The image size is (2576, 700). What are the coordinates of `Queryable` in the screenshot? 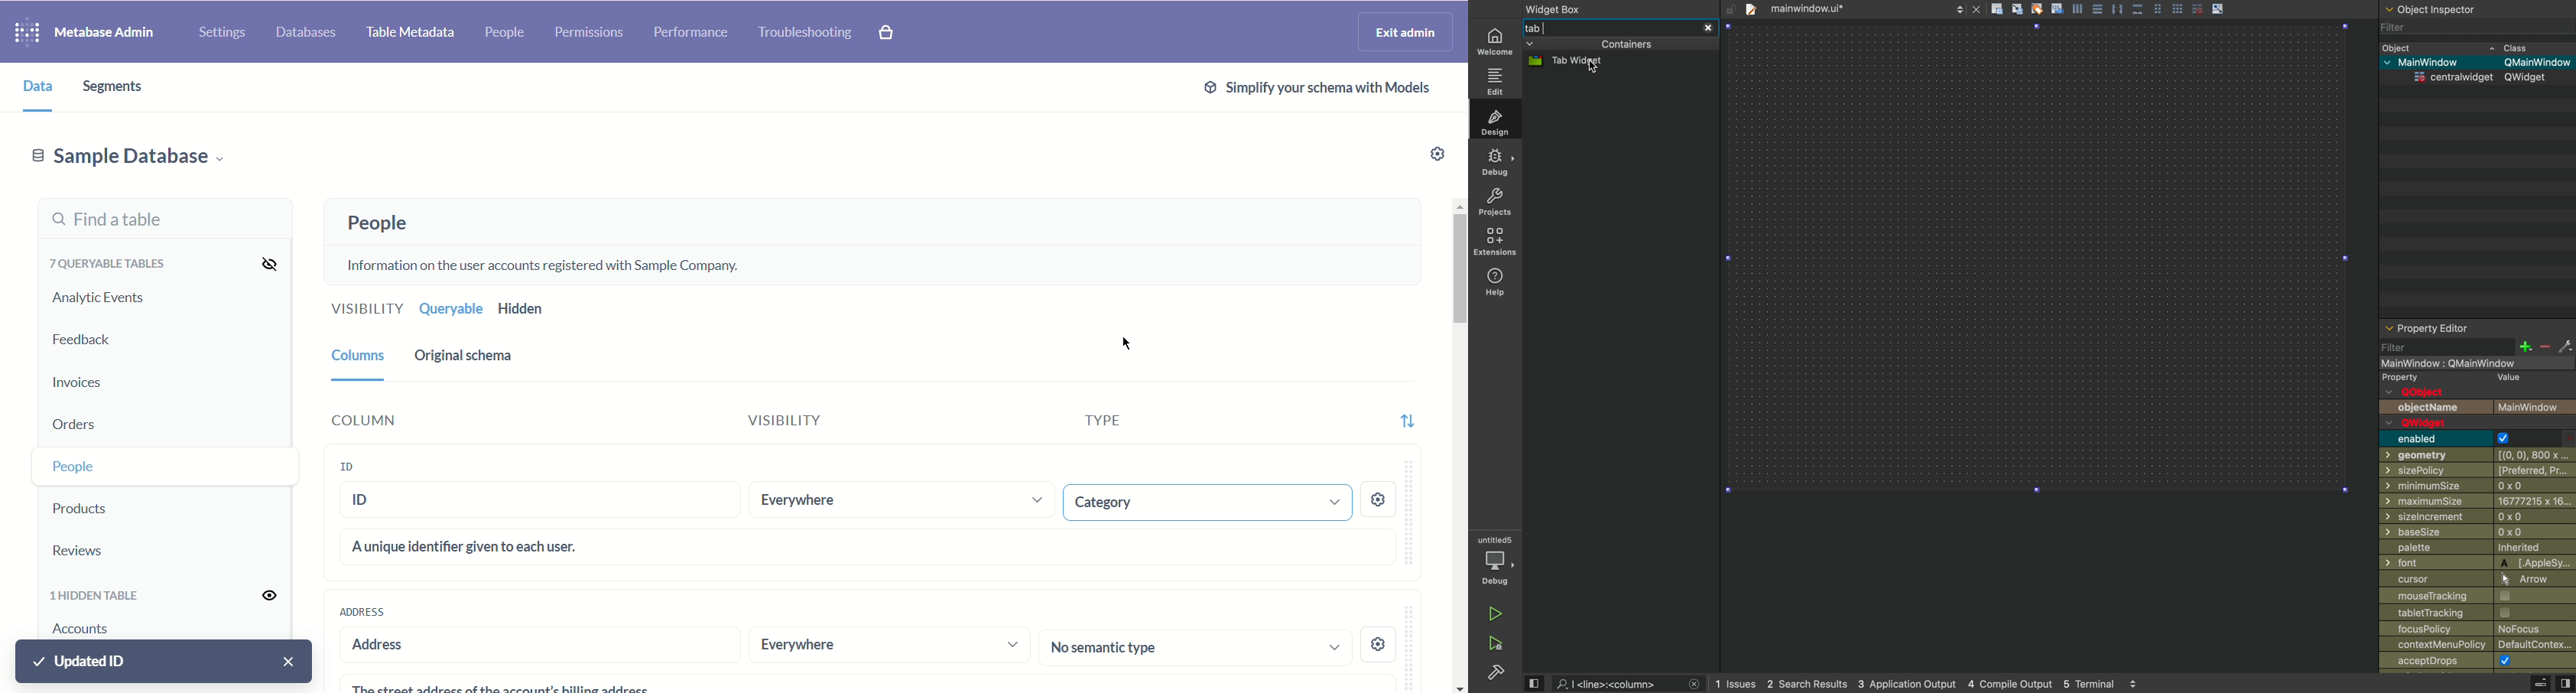 It's located at (449, 309).